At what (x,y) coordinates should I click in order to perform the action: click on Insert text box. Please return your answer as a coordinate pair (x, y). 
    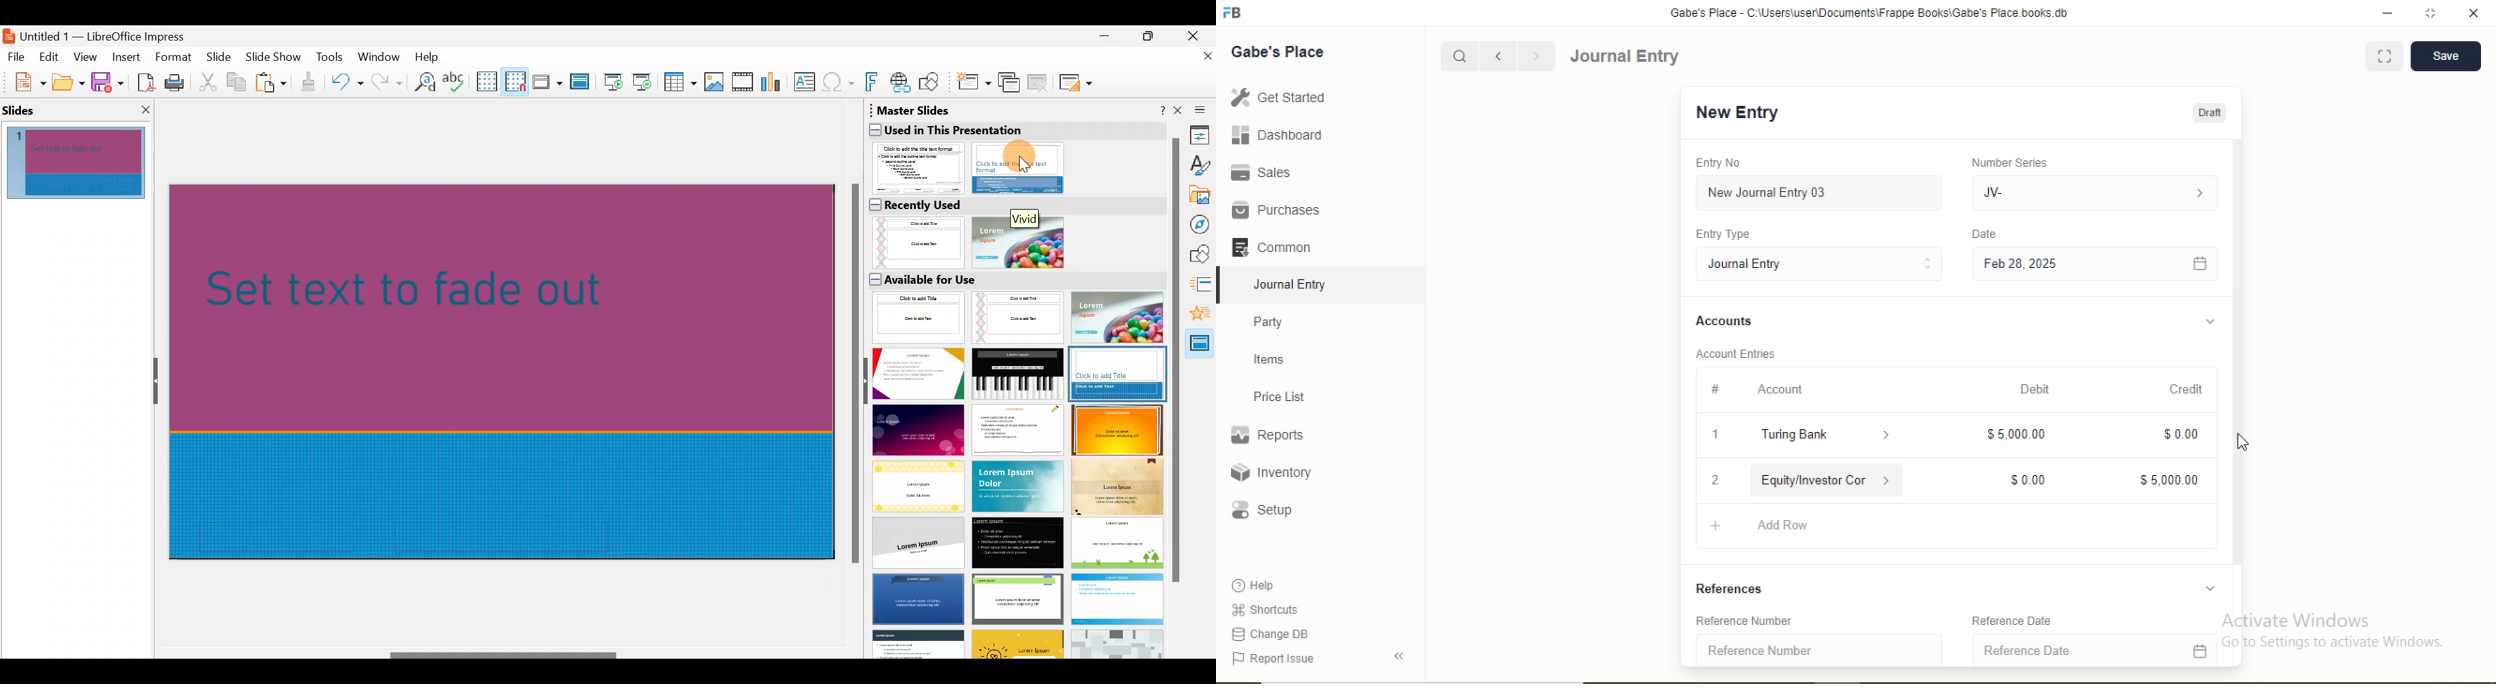
    Looking at the image, I should click on (807, 83).